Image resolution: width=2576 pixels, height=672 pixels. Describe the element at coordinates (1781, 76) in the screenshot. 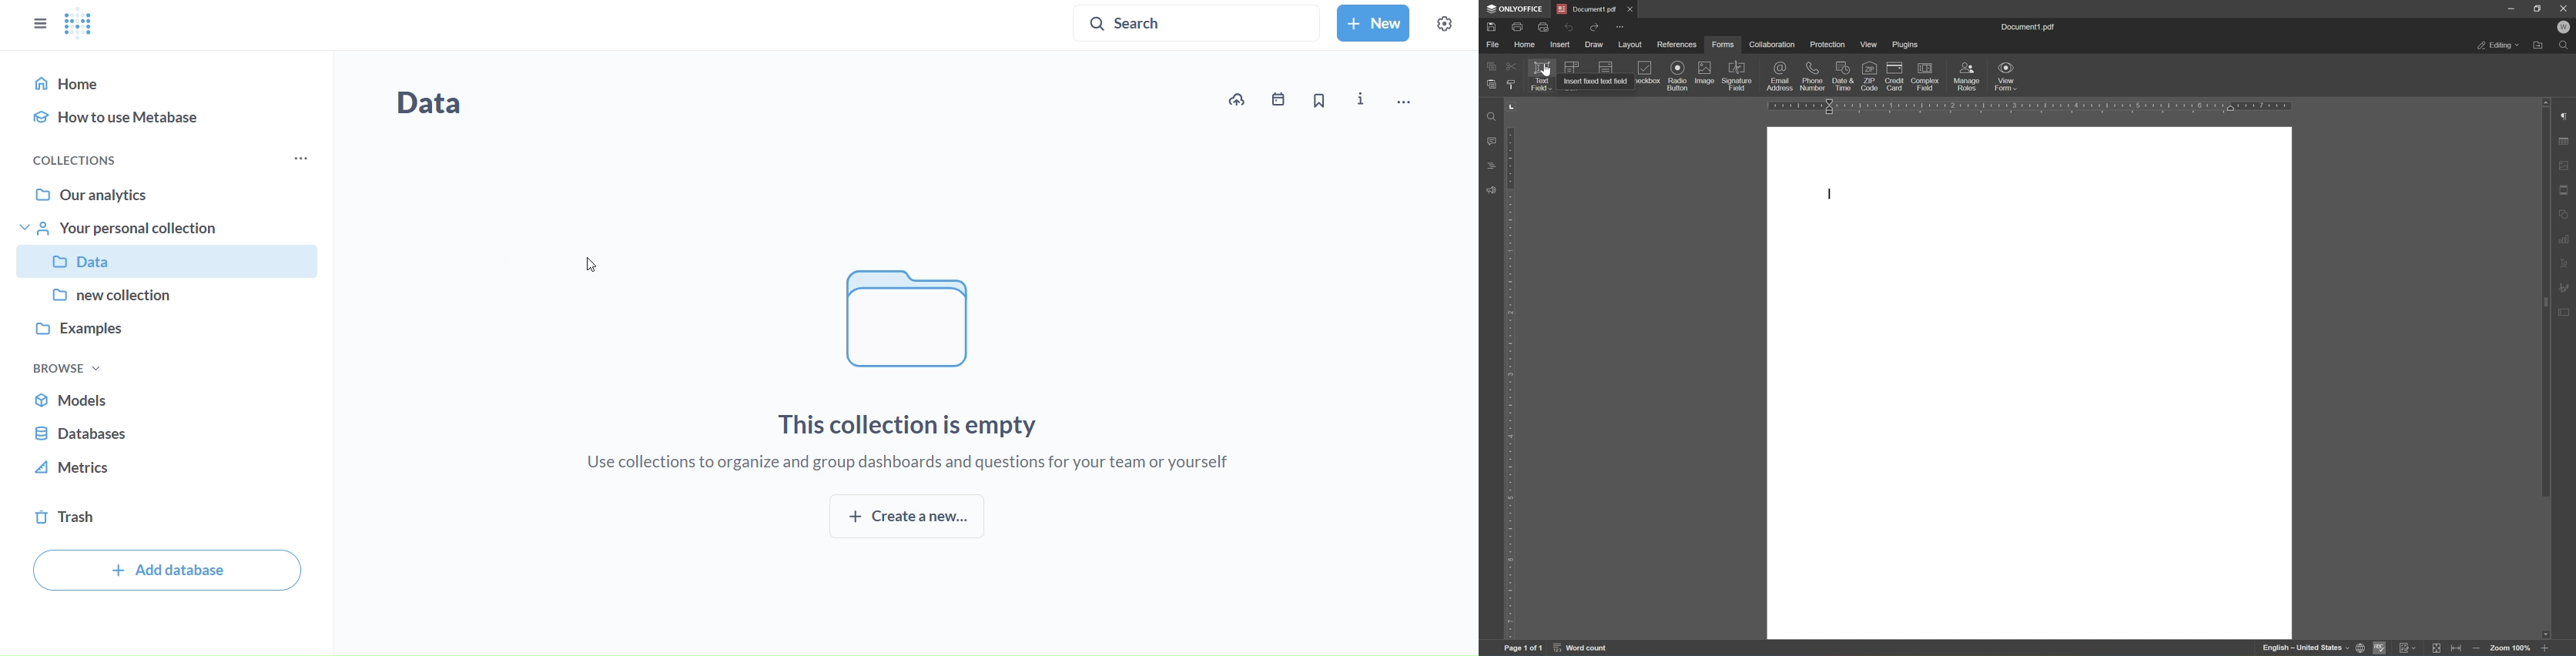

I see `email addresses` at that location.